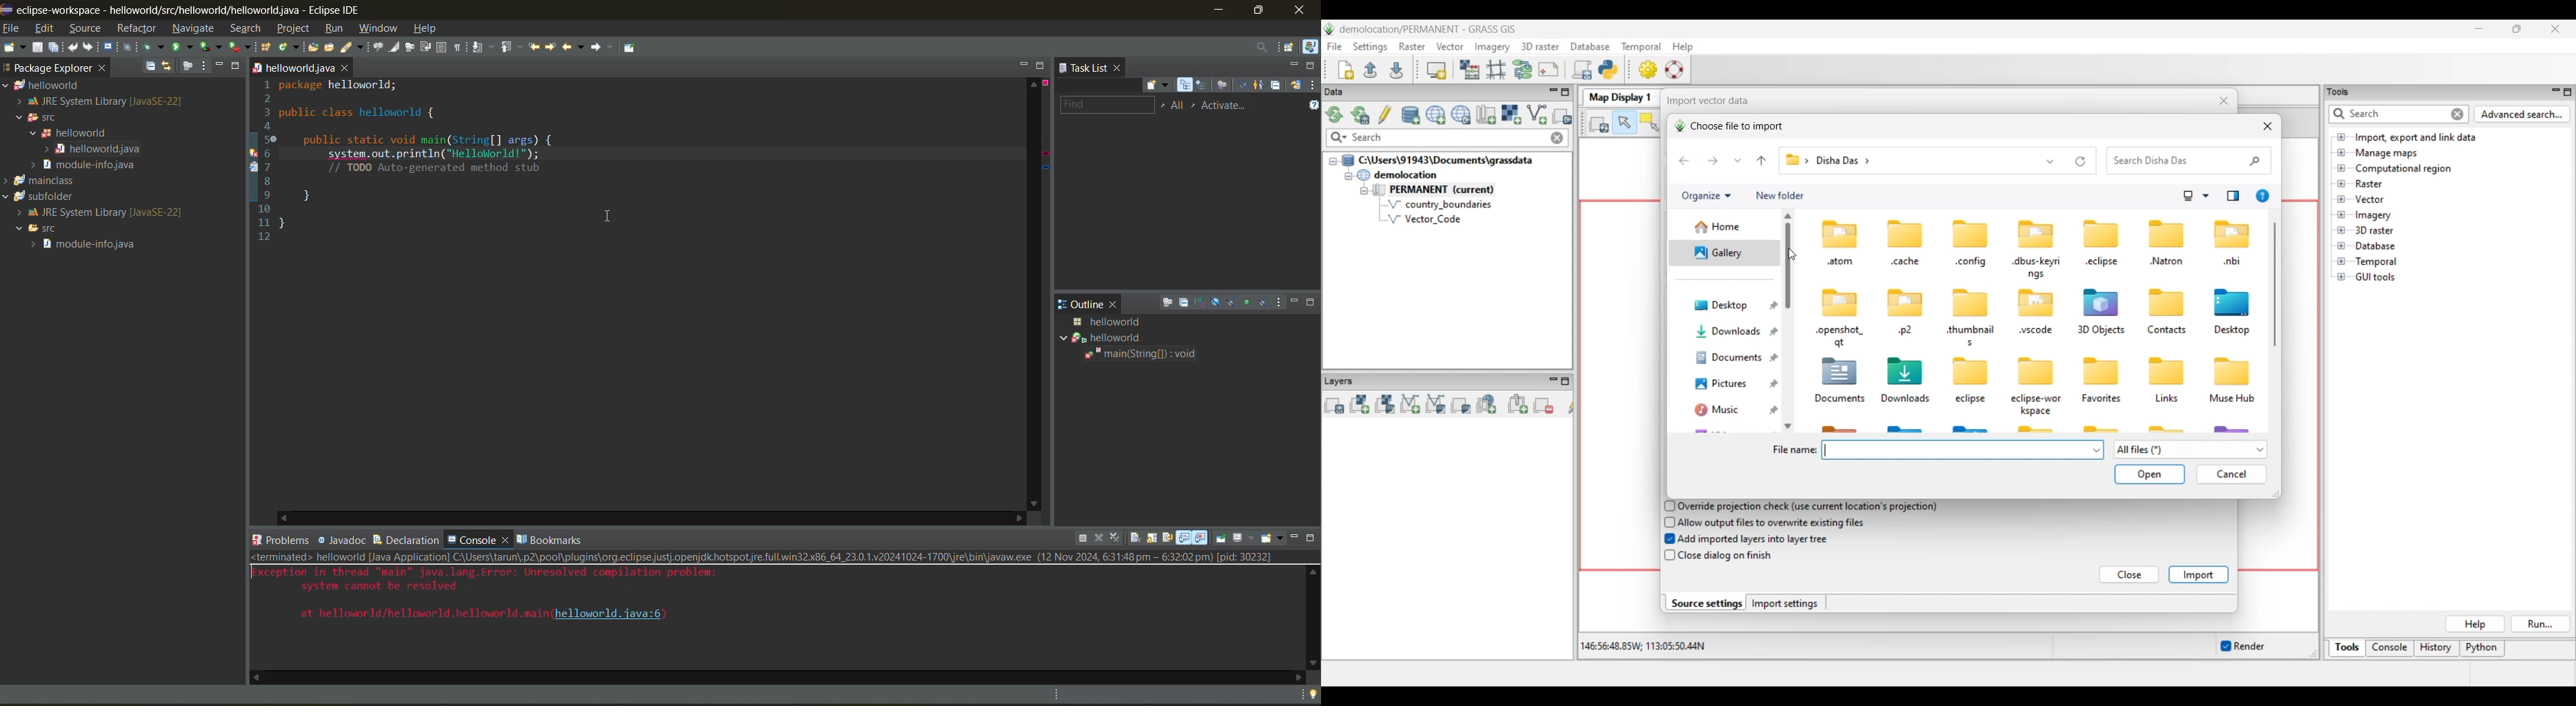 Image resolution: width=2576 pixels, height=728 pixels. What do you see at coordinates (1185, 83) in the screenshot?
I see `categorized` at bounding box center [1185, 83].